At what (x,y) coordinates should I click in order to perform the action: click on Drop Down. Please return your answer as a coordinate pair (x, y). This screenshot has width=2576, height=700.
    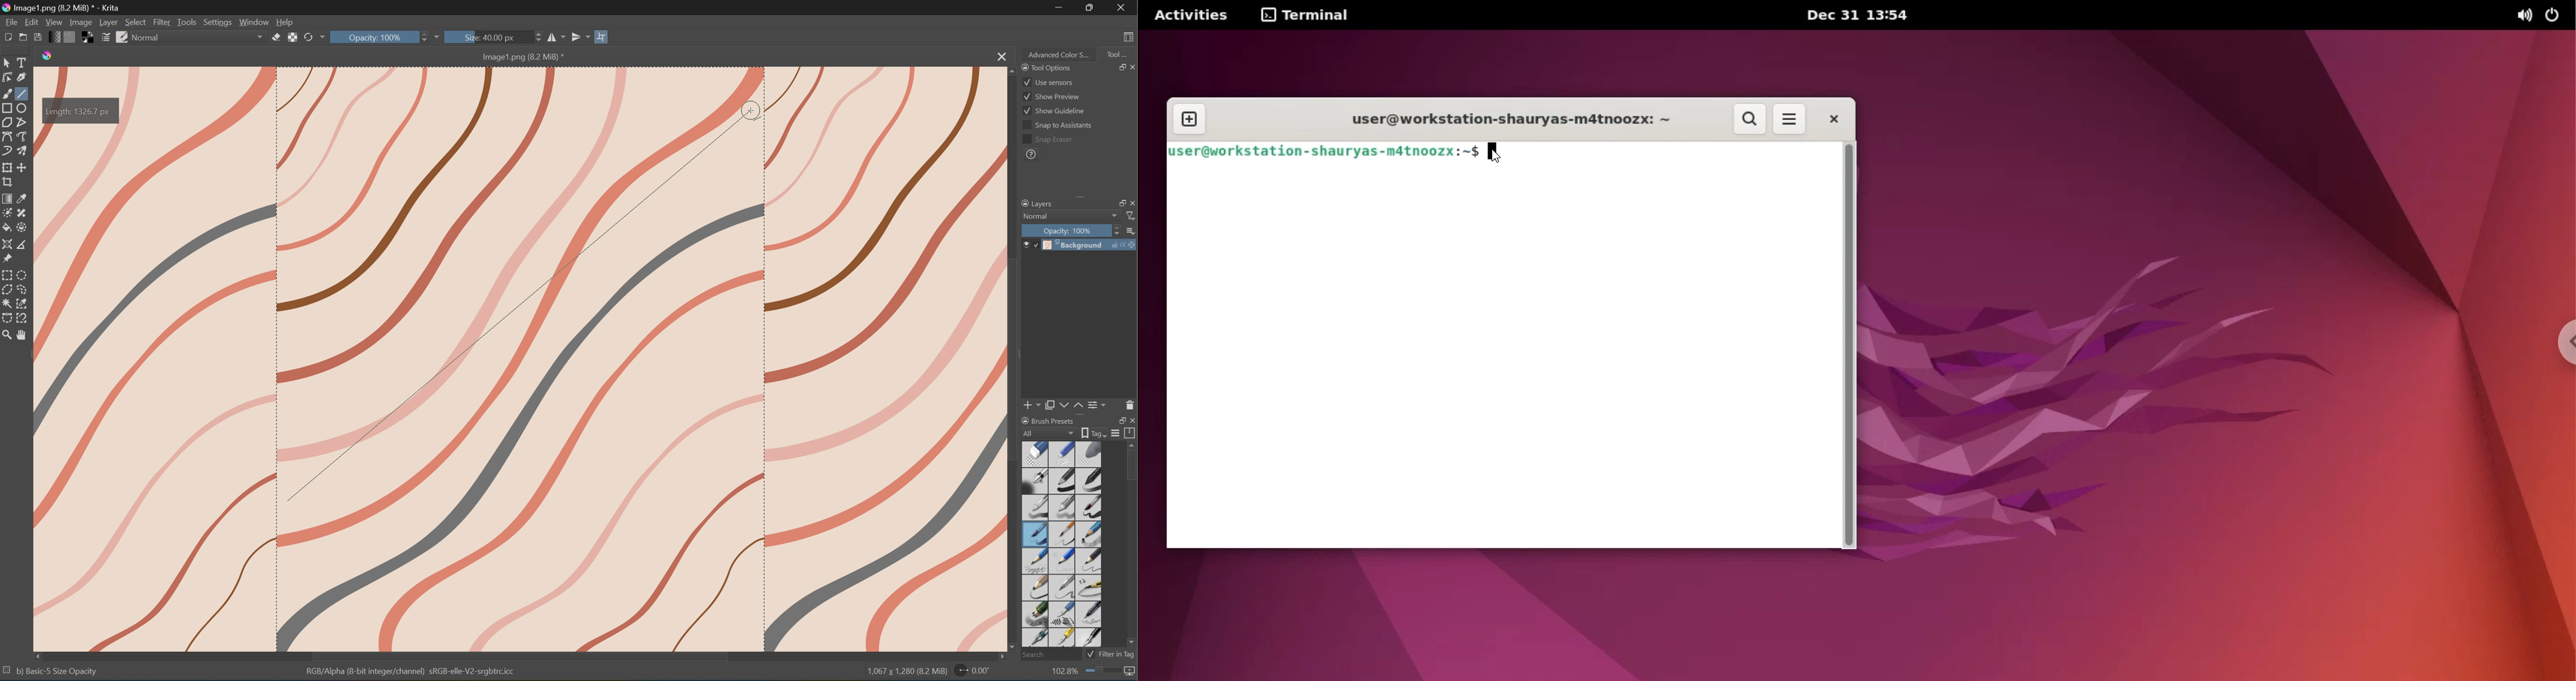
    Looking at the image, I should click on (322, 37).